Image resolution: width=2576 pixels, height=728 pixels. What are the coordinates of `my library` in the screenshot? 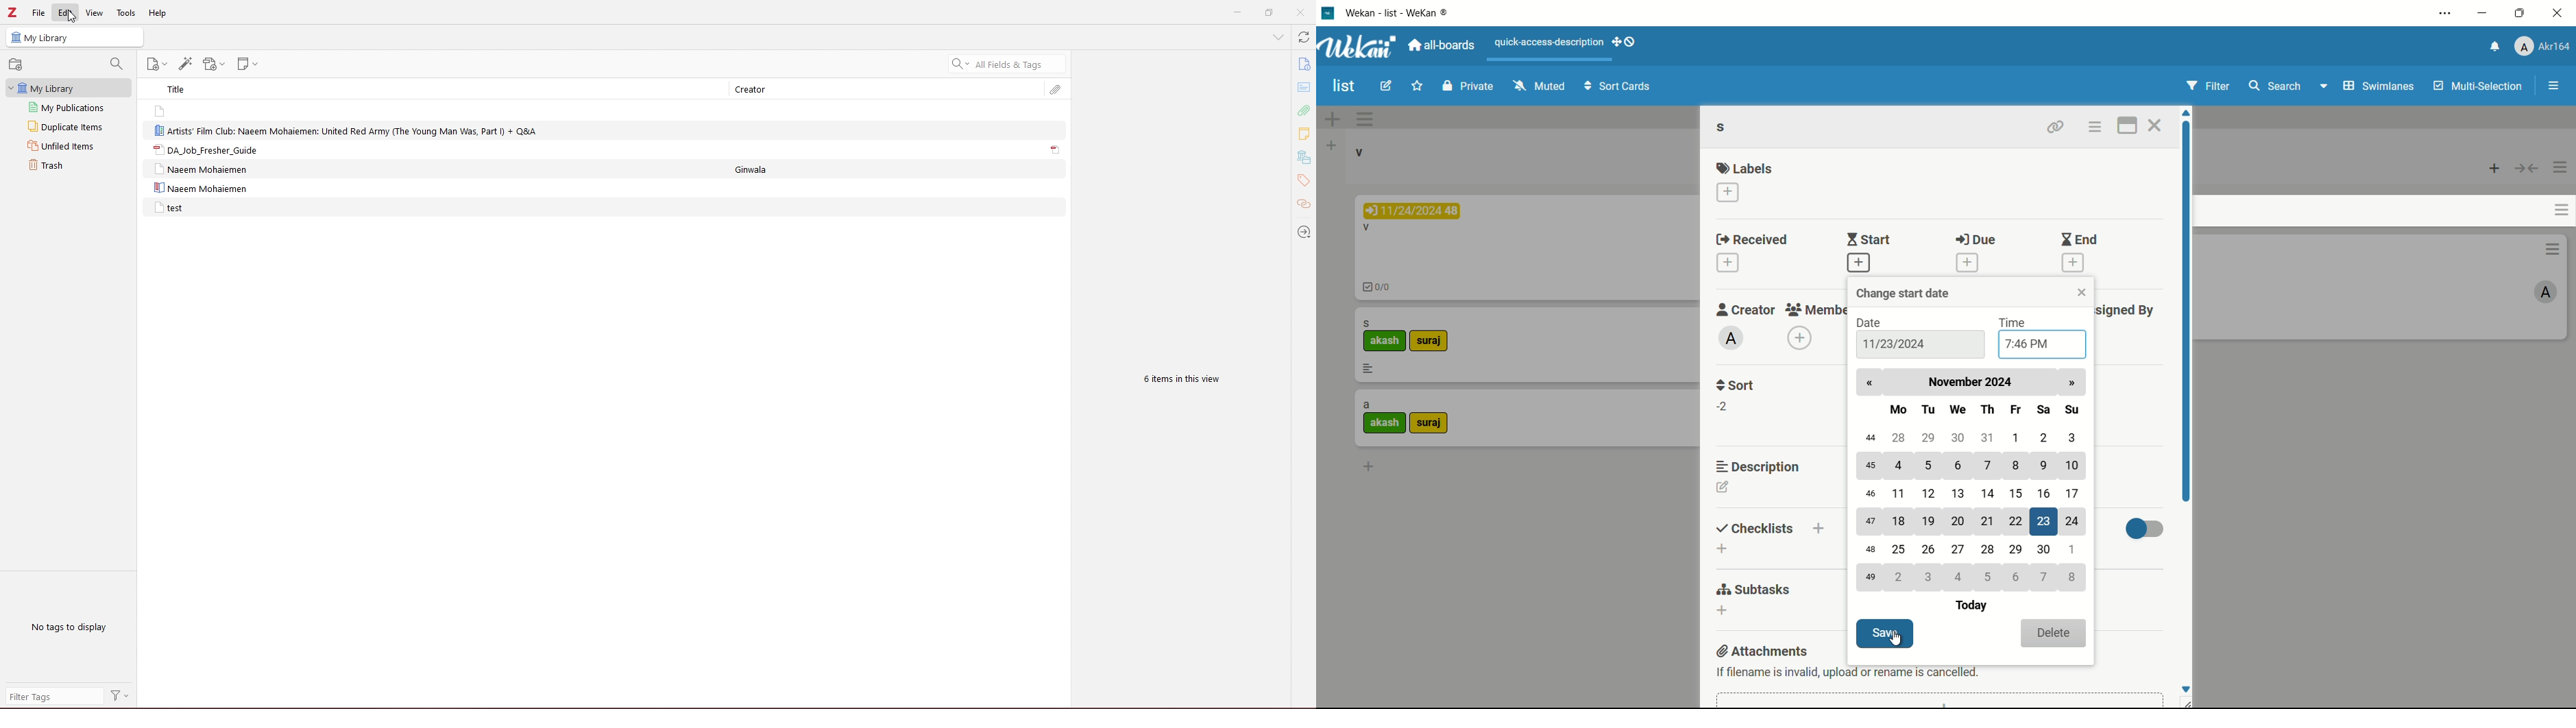 It's located at (70, 88).